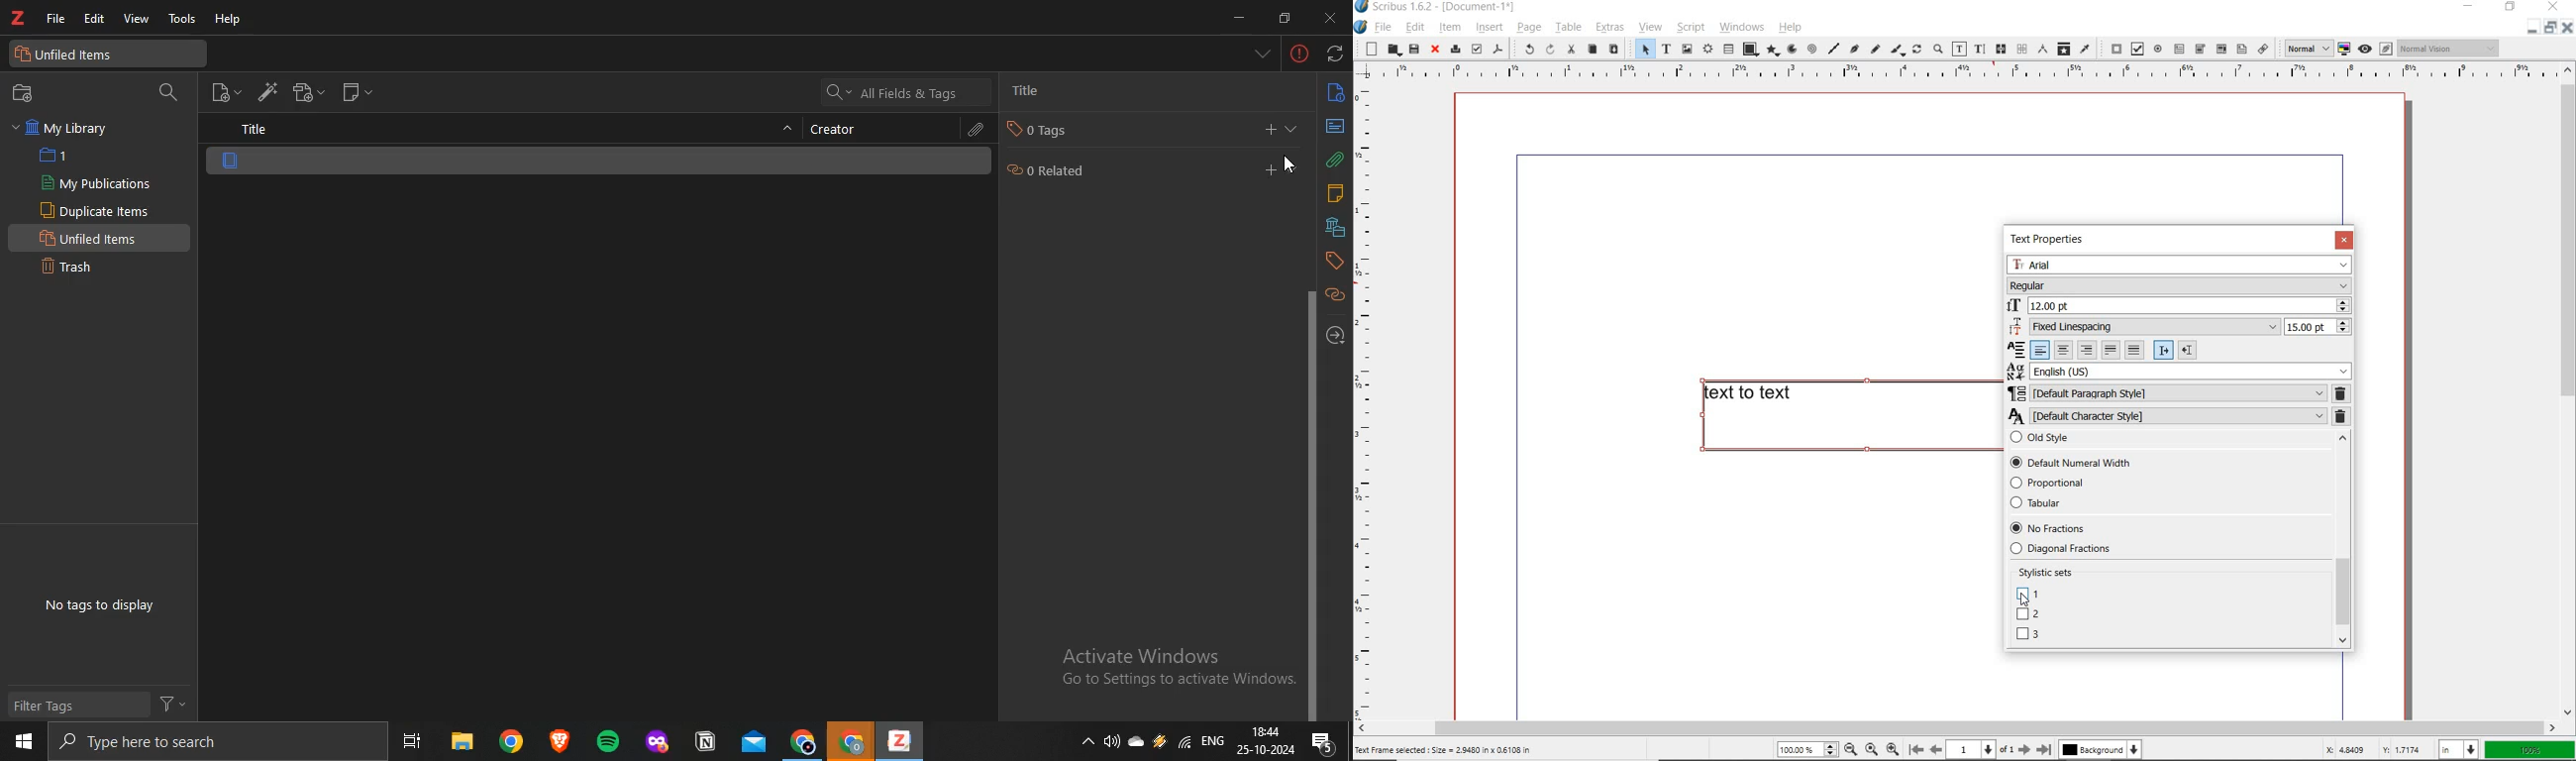 The width and height of the screenshot is (2576, 784). Describe the element at coordinates (2167, 442) in the screenshot. I see `Old style` at that location.